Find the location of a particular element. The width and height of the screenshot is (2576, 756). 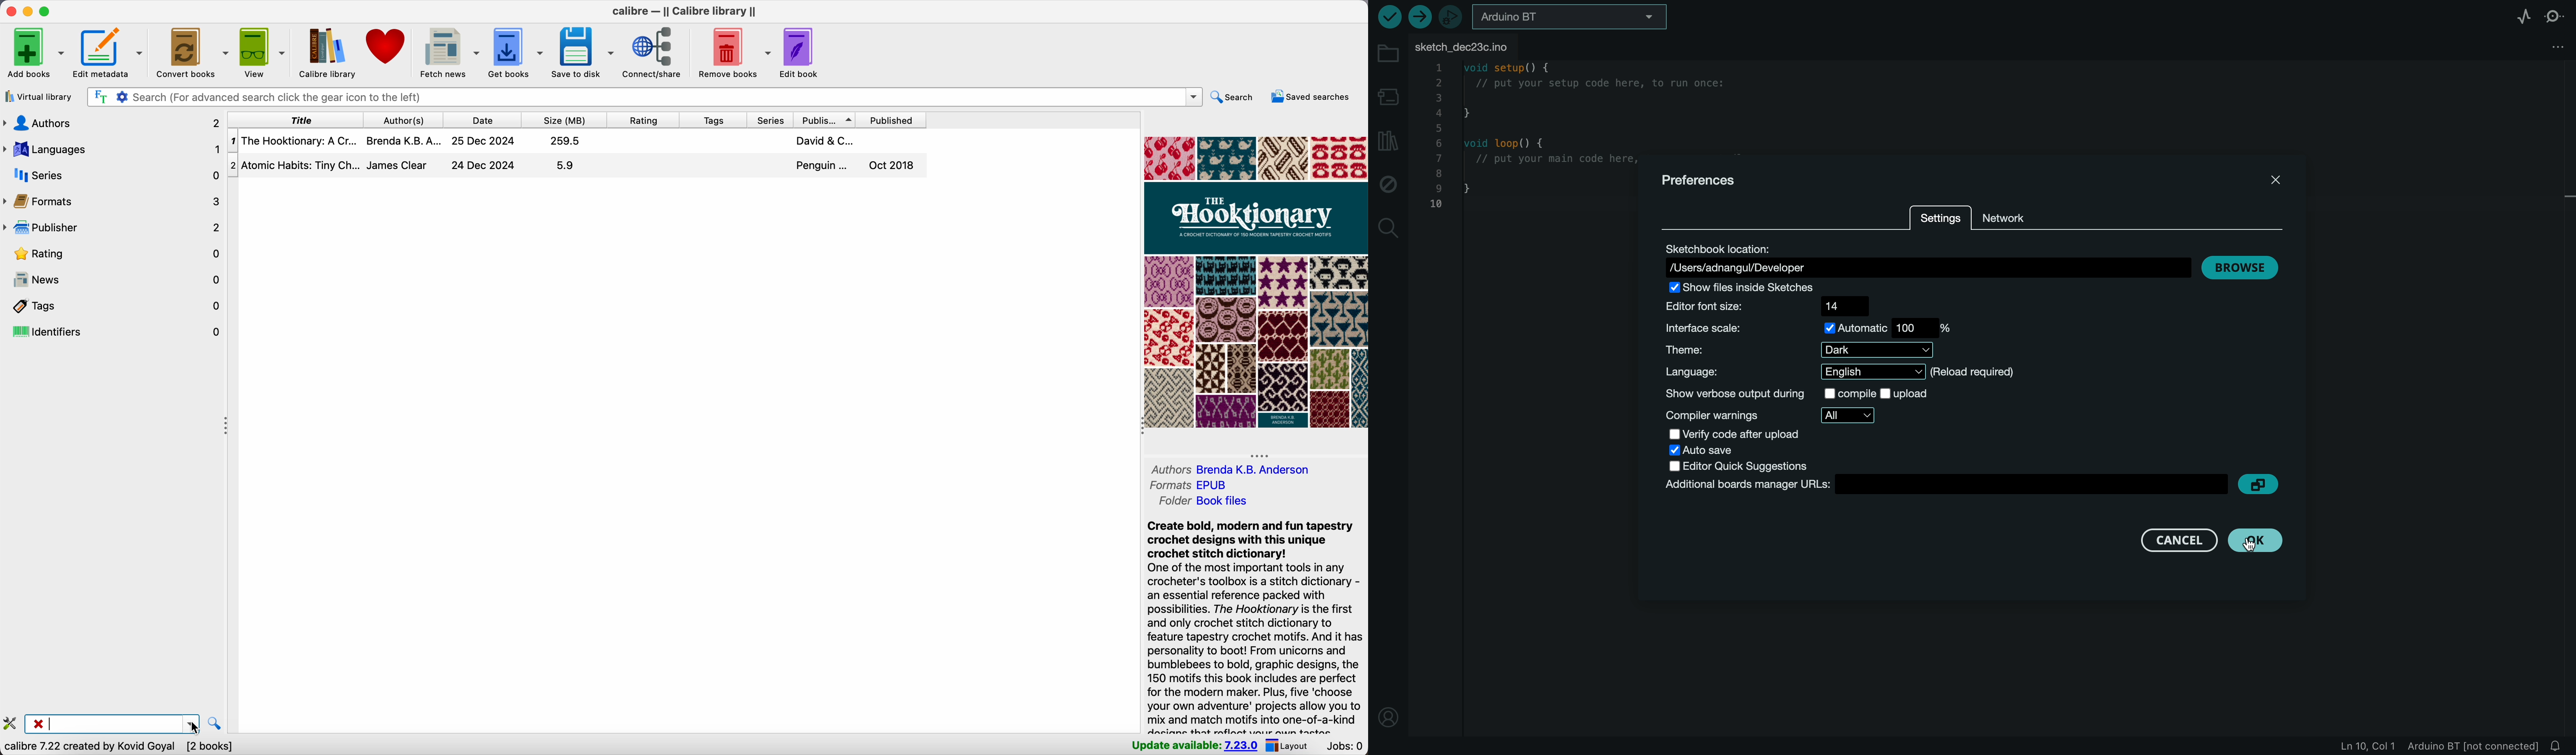

date is located at coordinates (485, 120).